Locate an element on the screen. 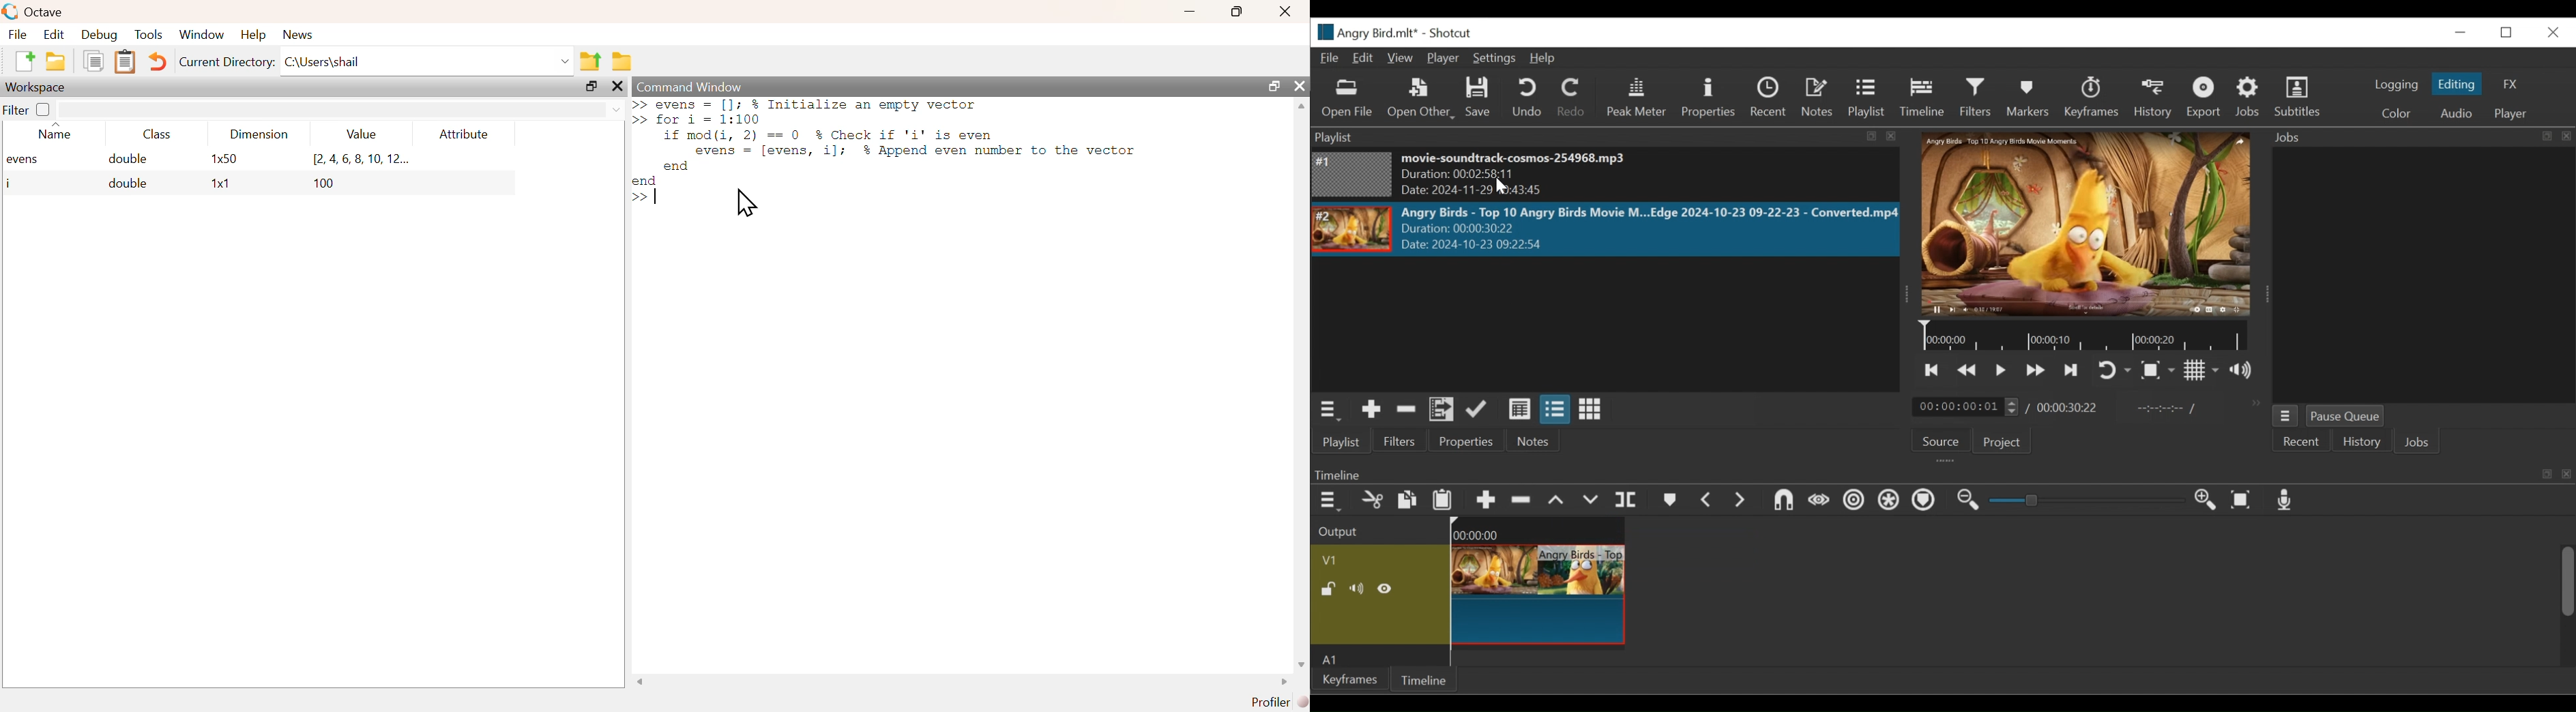 This screenshot has width=2576, height=728. minimize is located at coordinates (2461, 30).